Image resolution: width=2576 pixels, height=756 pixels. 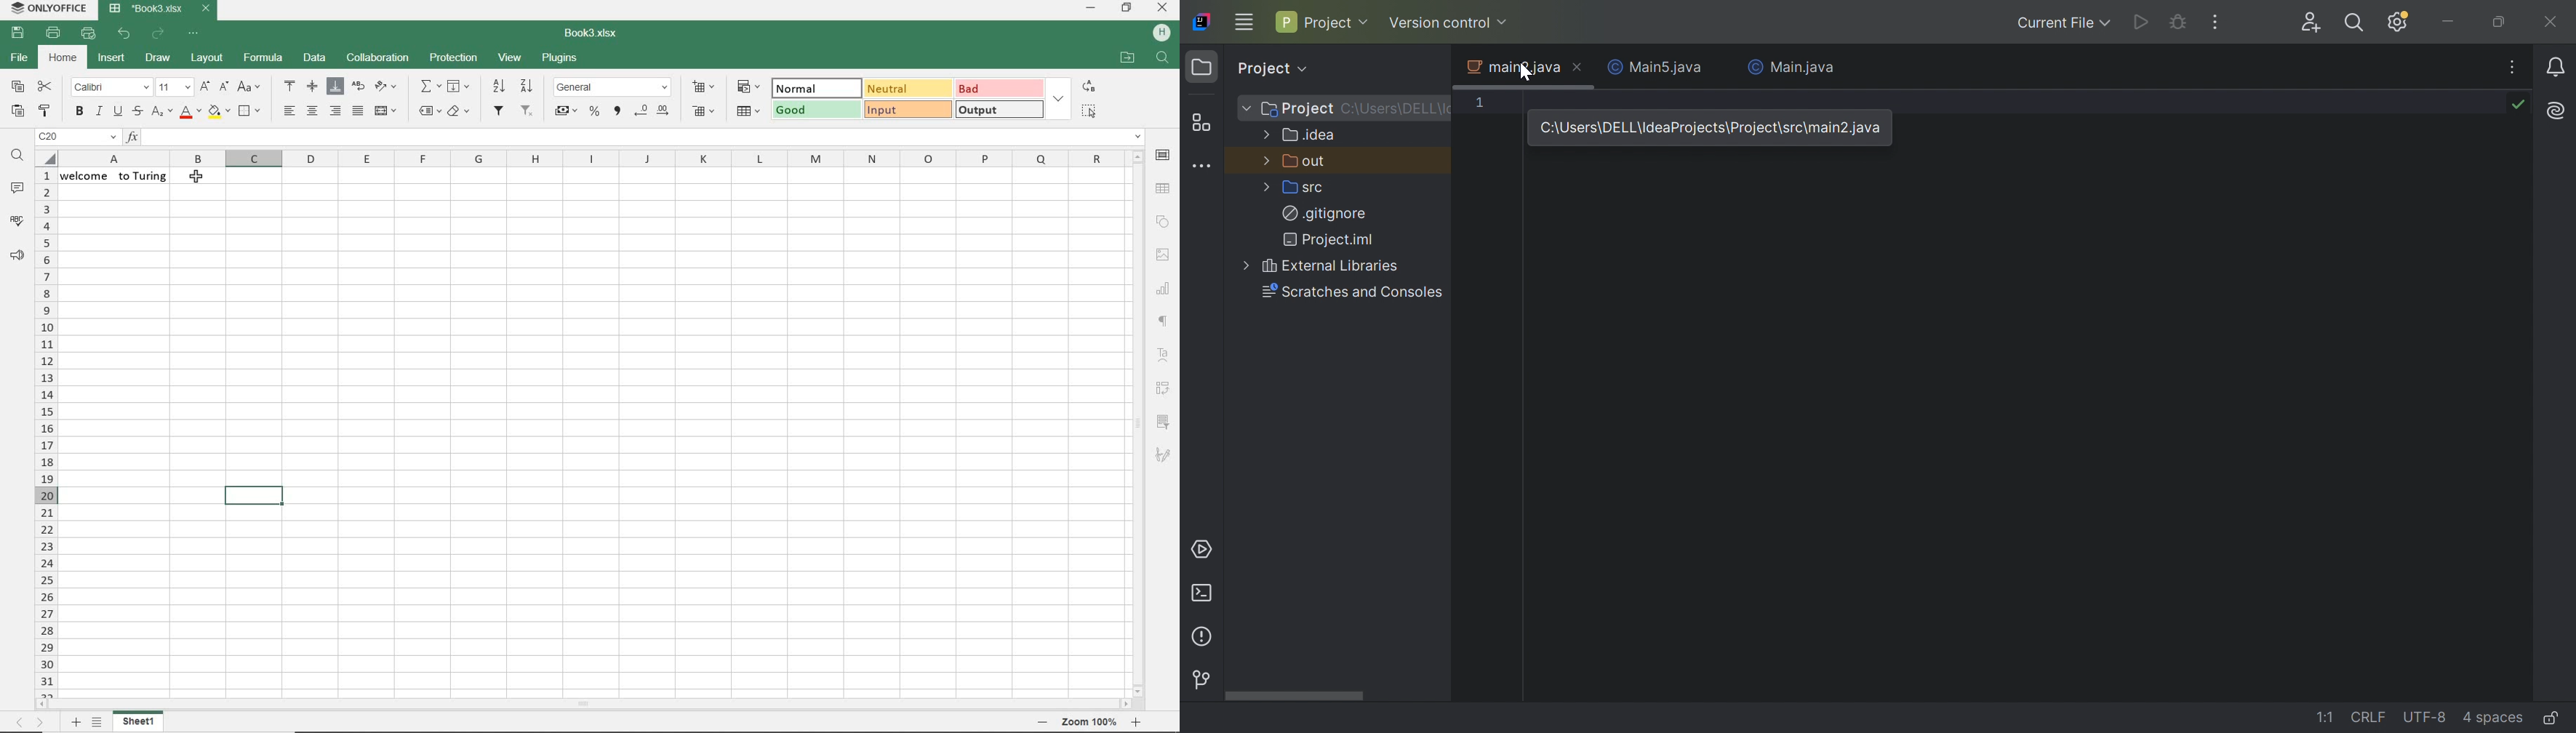 I want to click on delete cells, so click(x=703, y=110).